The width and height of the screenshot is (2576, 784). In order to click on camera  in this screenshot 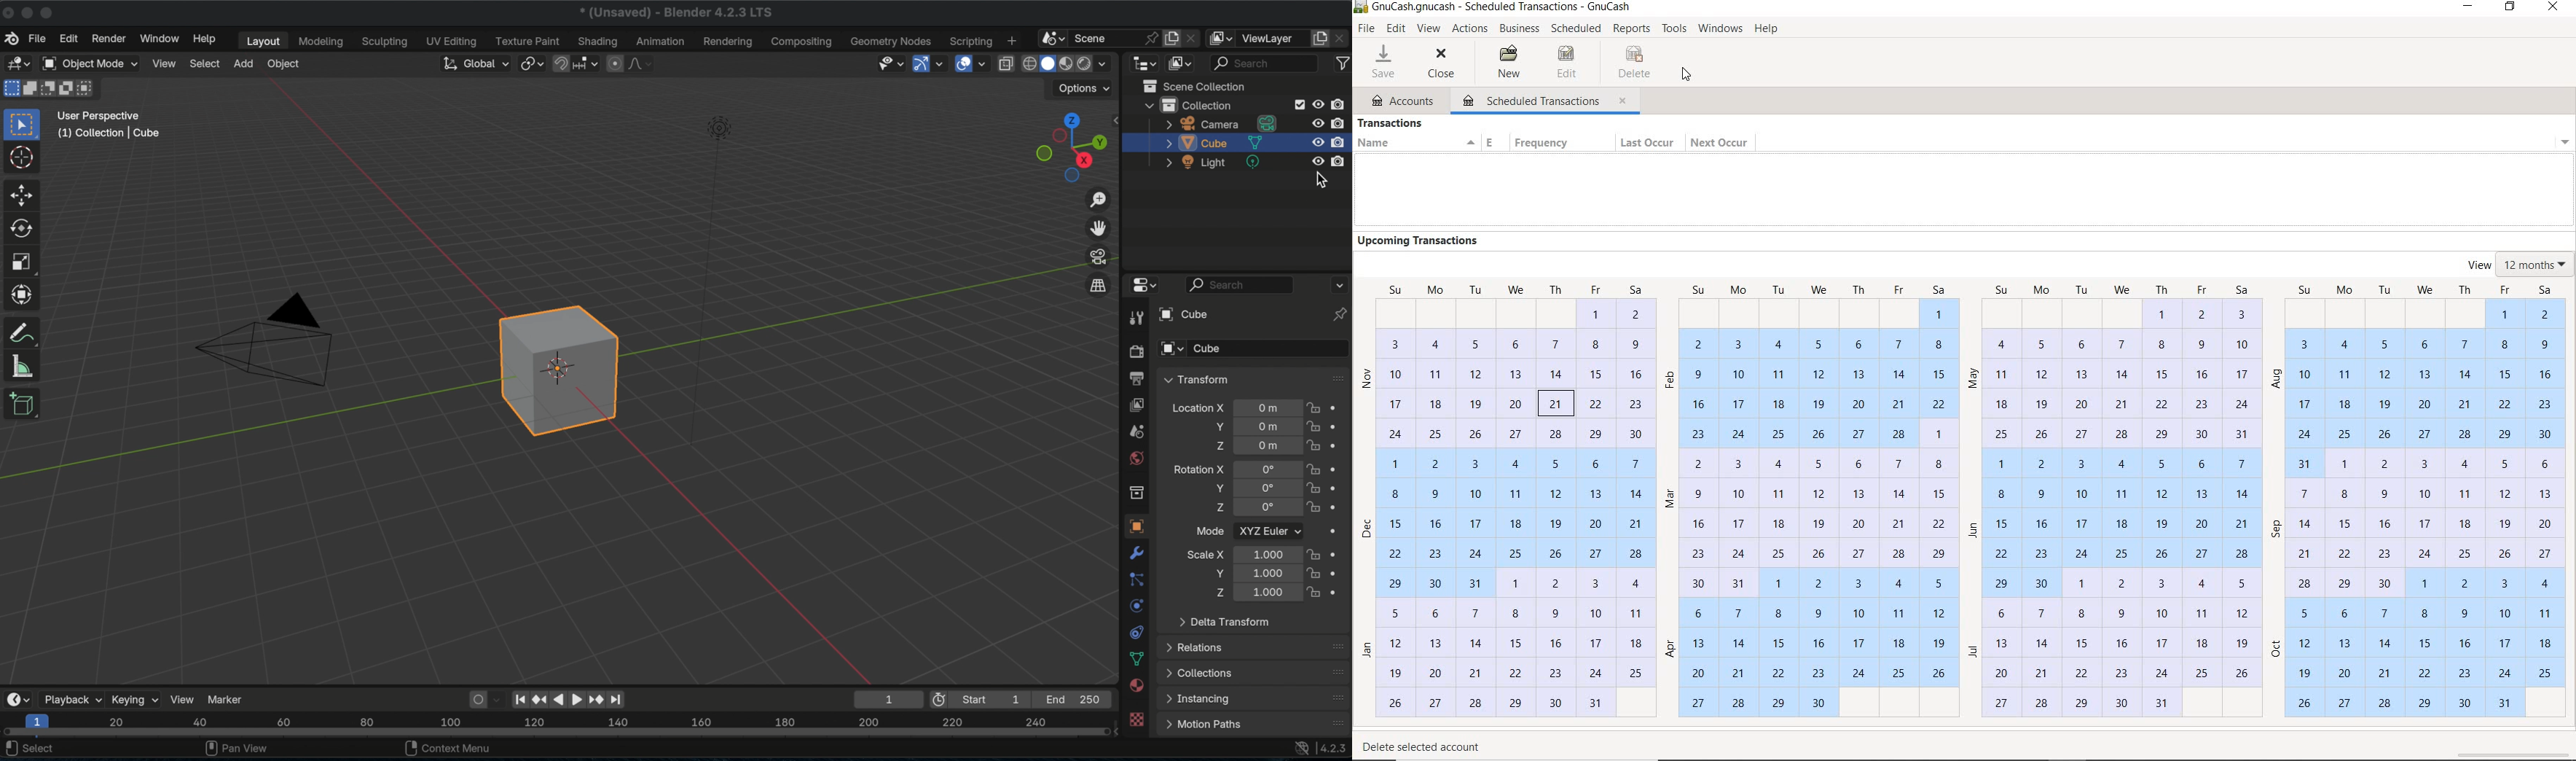, I will do `click(1220, 124)`.